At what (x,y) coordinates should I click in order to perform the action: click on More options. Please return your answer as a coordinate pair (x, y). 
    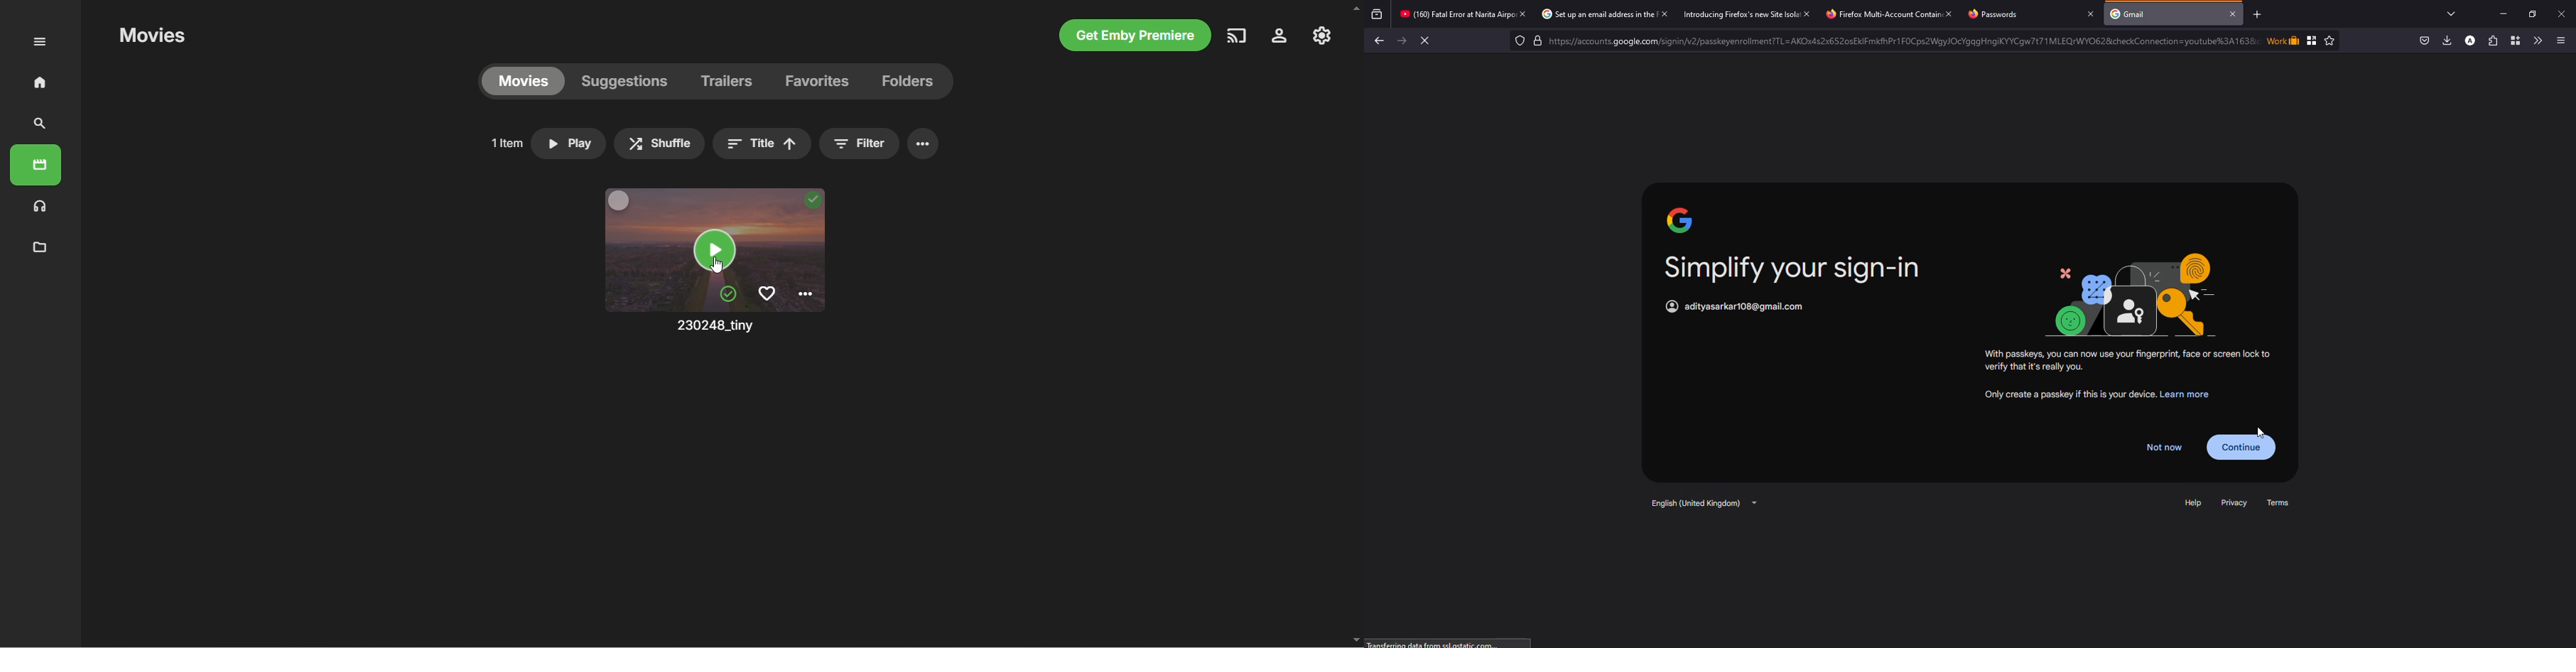
    Looking at the image, I should click on (2564, 39).